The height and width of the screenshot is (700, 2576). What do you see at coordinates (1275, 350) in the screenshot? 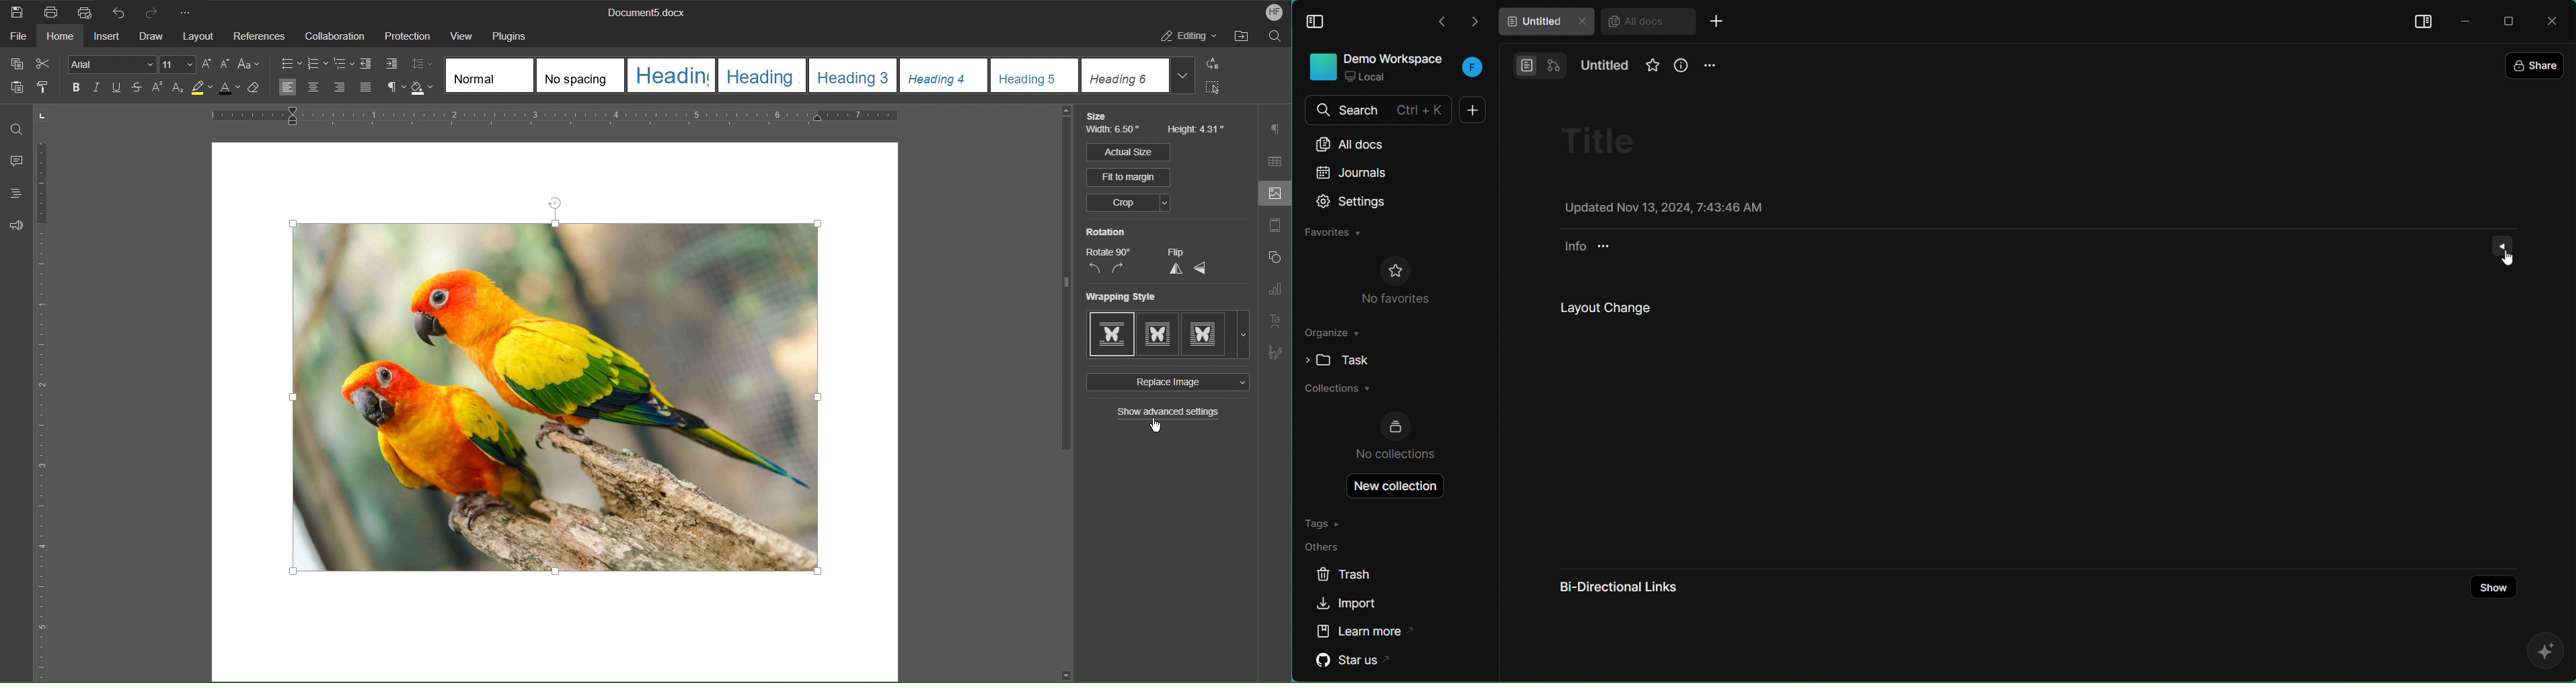
I see `Signature` at bounding box center [1275, 350].